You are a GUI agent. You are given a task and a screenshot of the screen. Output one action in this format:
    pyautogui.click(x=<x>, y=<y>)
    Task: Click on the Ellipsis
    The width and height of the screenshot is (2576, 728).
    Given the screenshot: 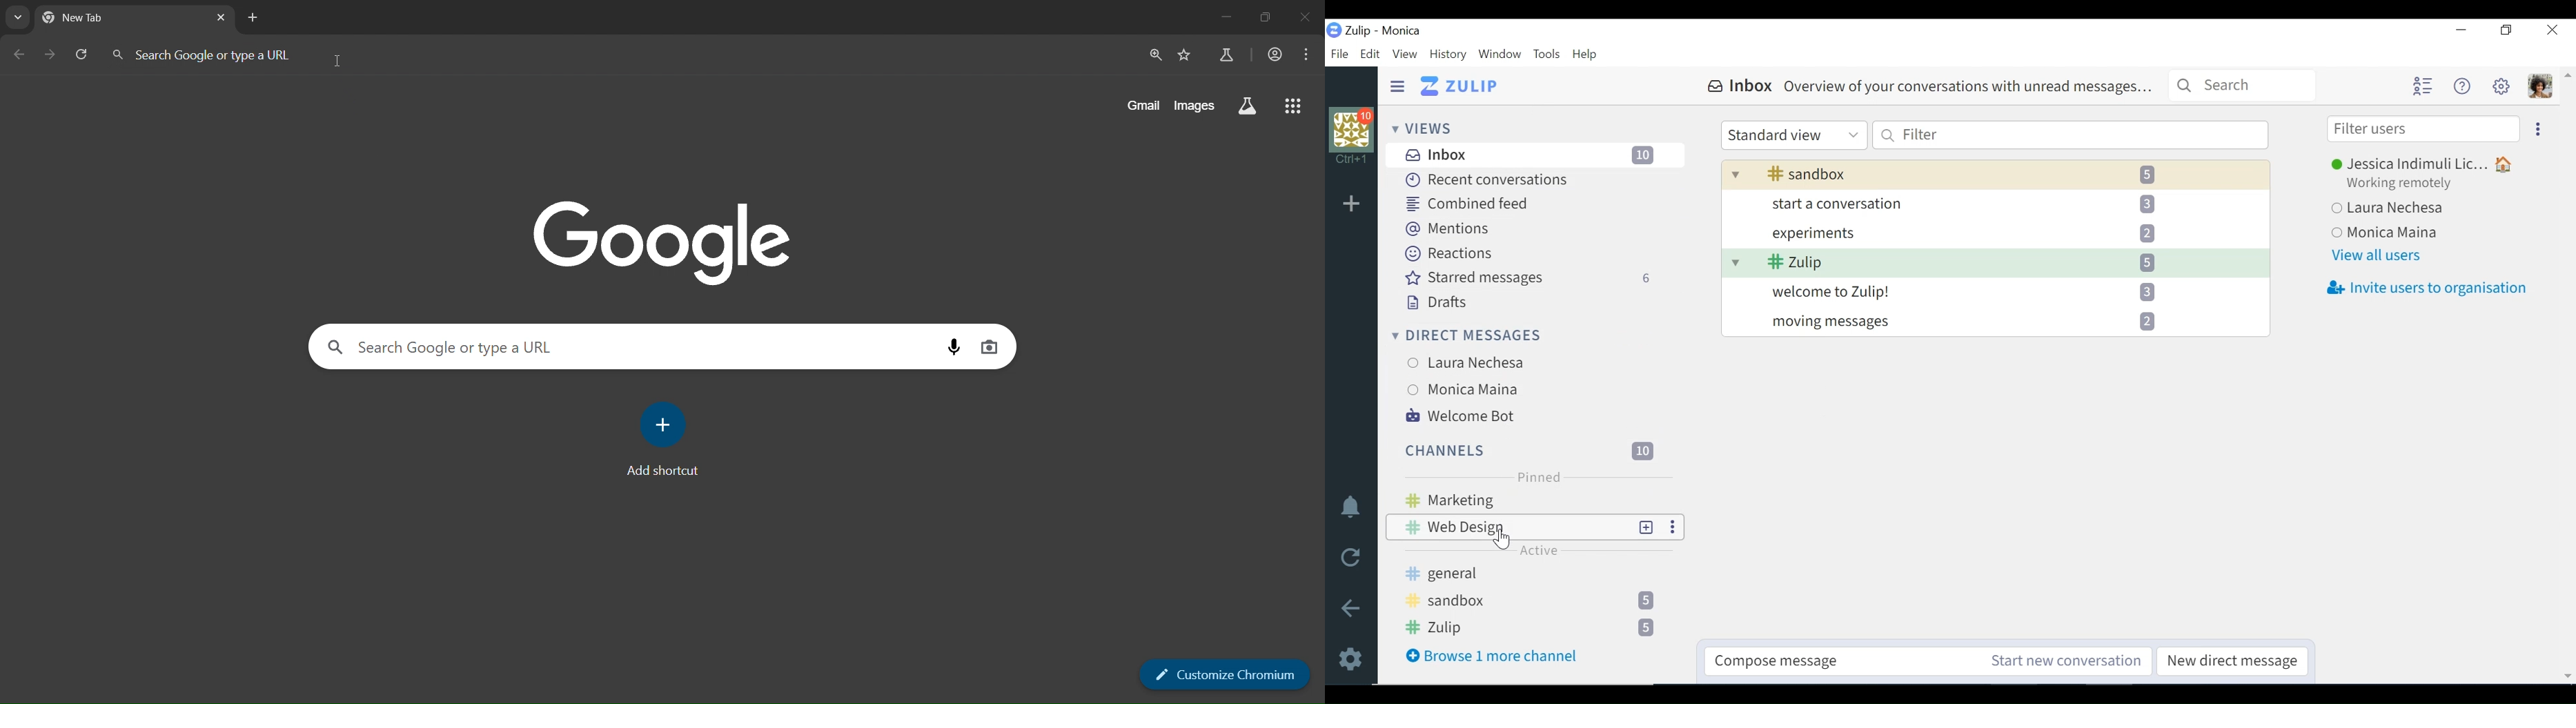 What is the action you would take?
    pyautogui.click(x=1670, y=527)
    